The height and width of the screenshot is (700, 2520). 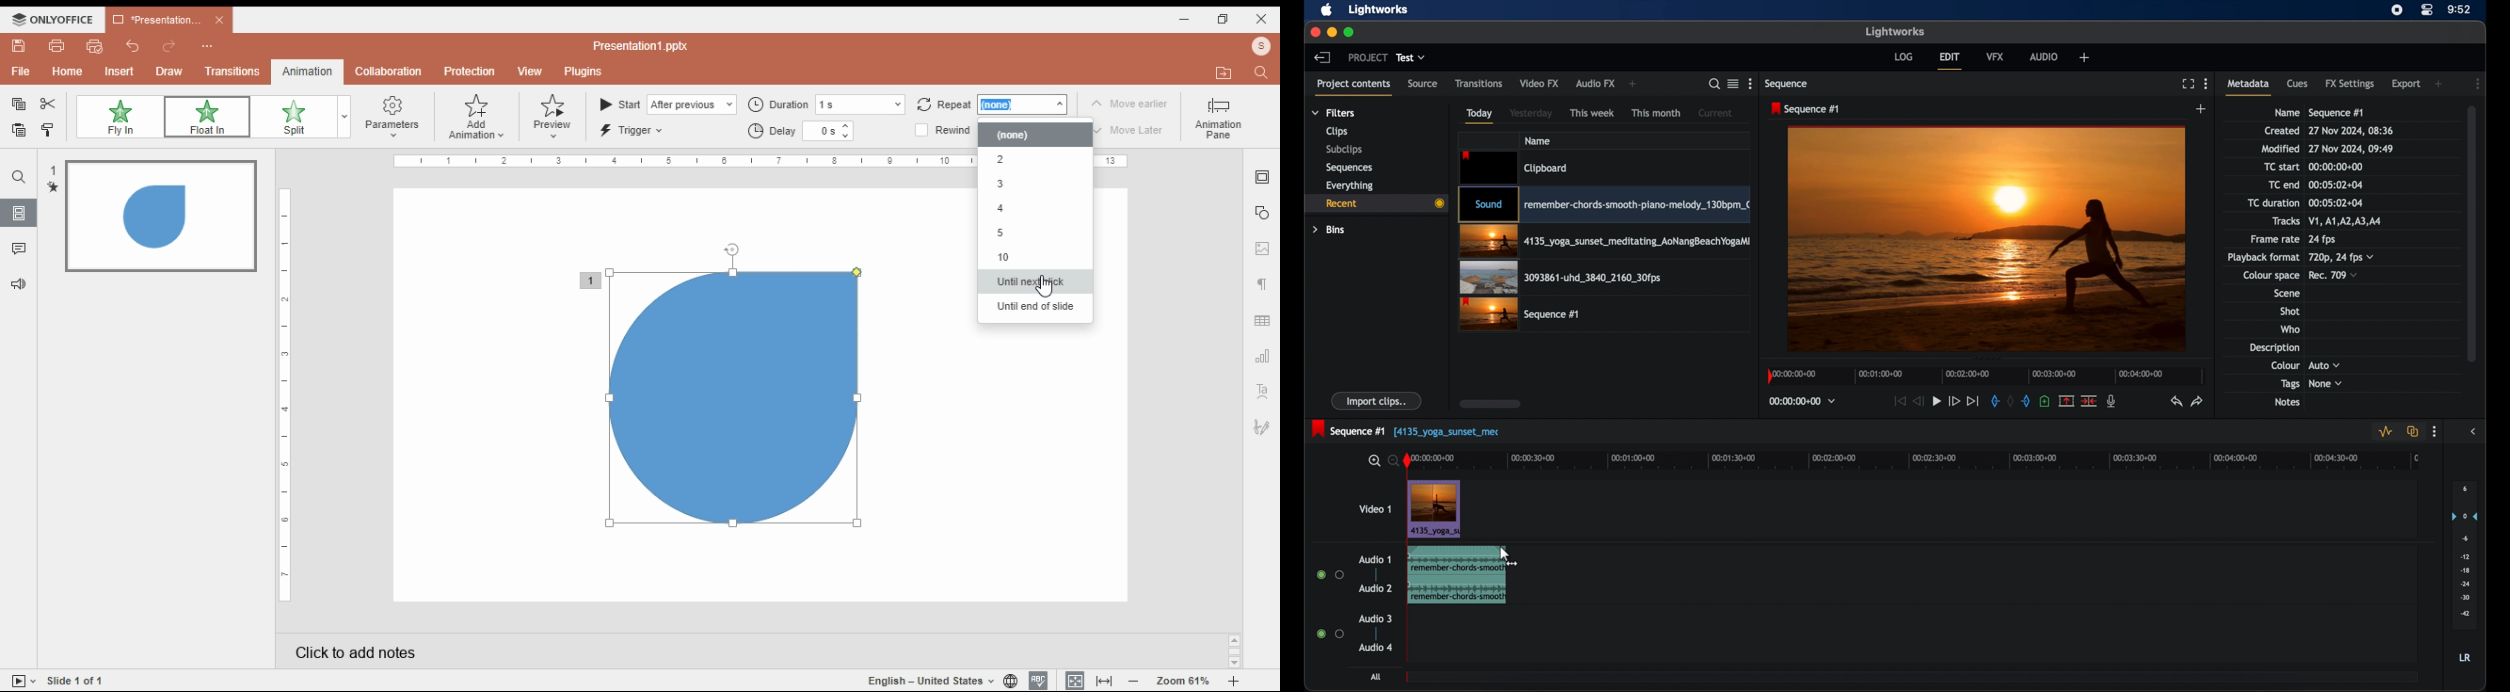 I want to click on transitions, so click(x=1479, y=83).